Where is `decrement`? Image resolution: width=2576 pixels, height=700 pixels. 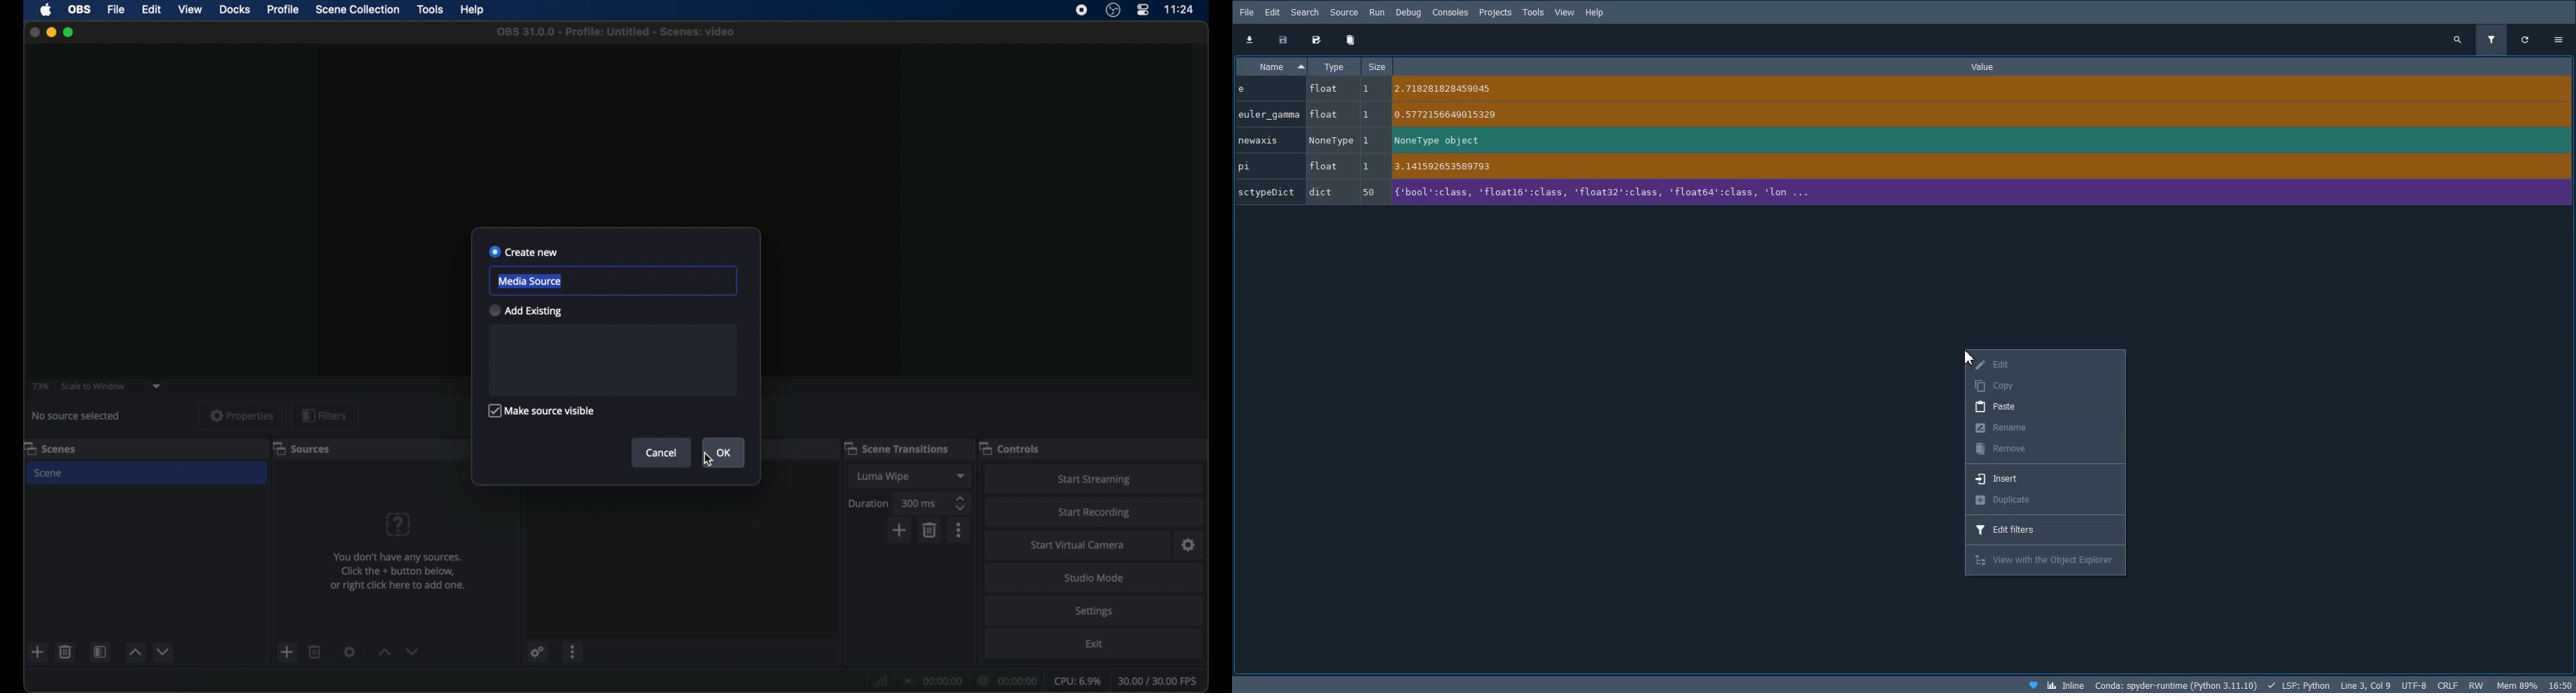
decrement is located at coordinates (164, 651).